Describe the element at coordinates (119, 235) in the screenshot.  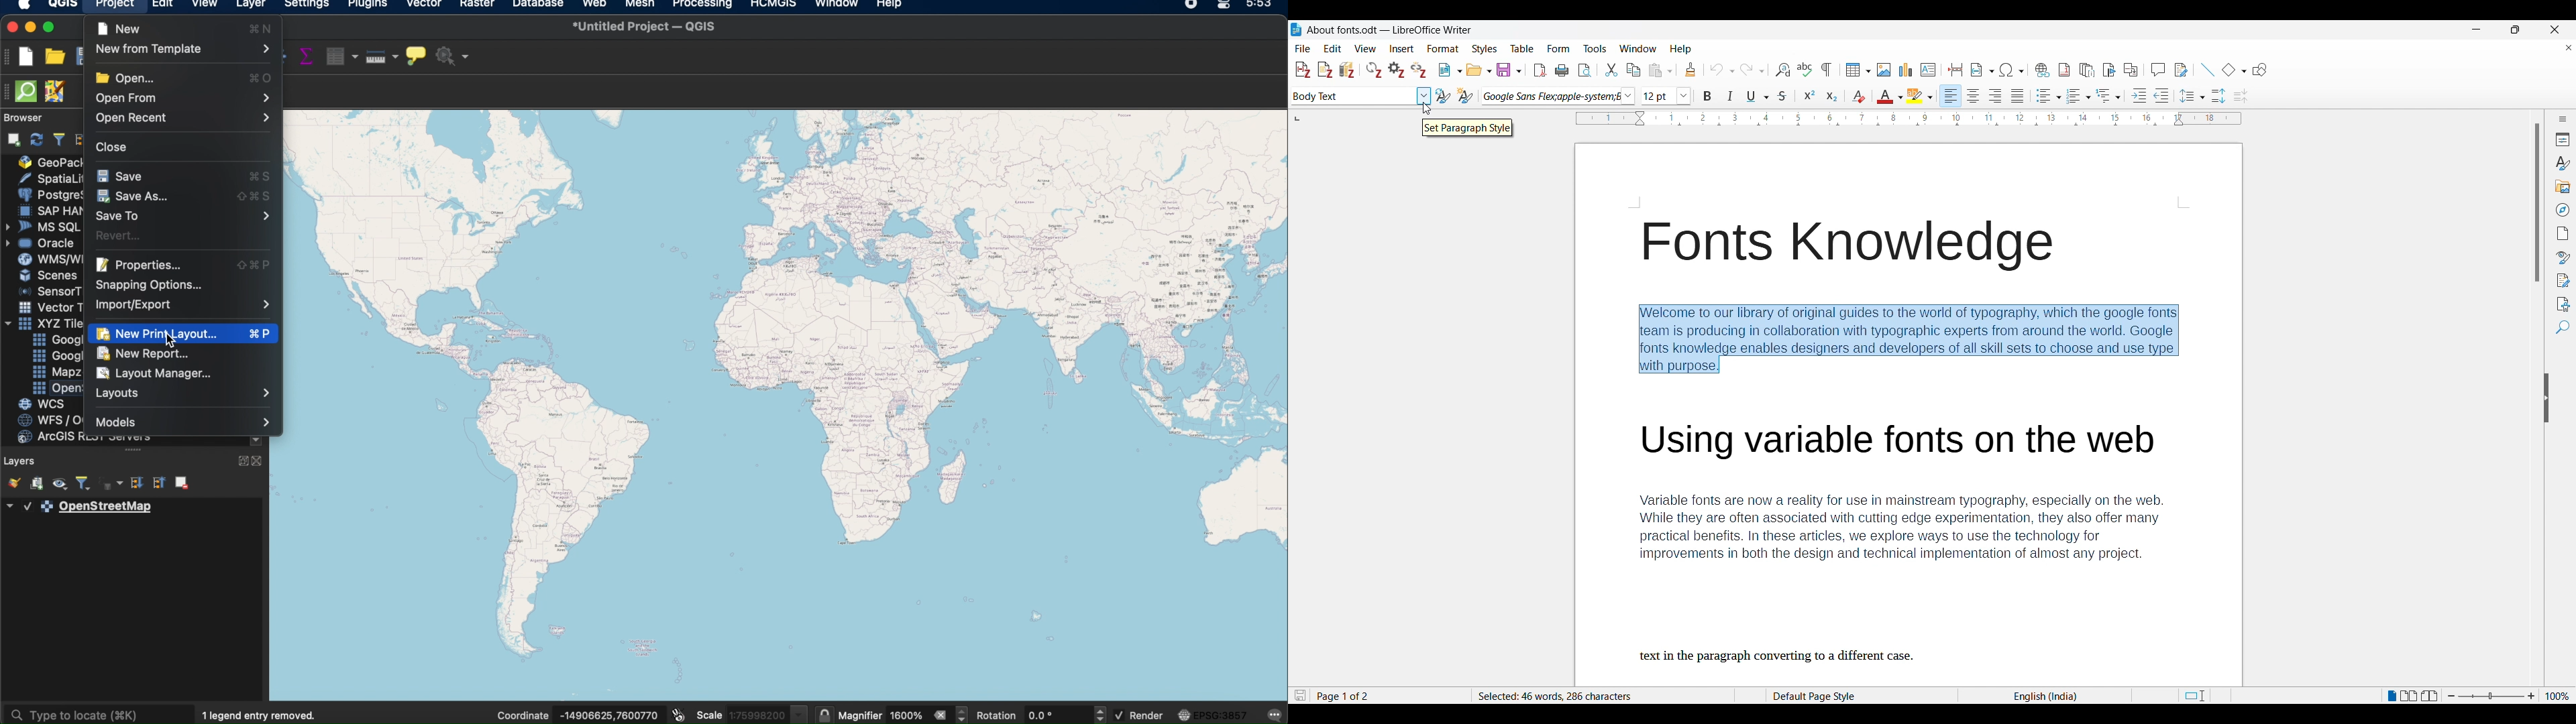
I see `Revert...` at that location.